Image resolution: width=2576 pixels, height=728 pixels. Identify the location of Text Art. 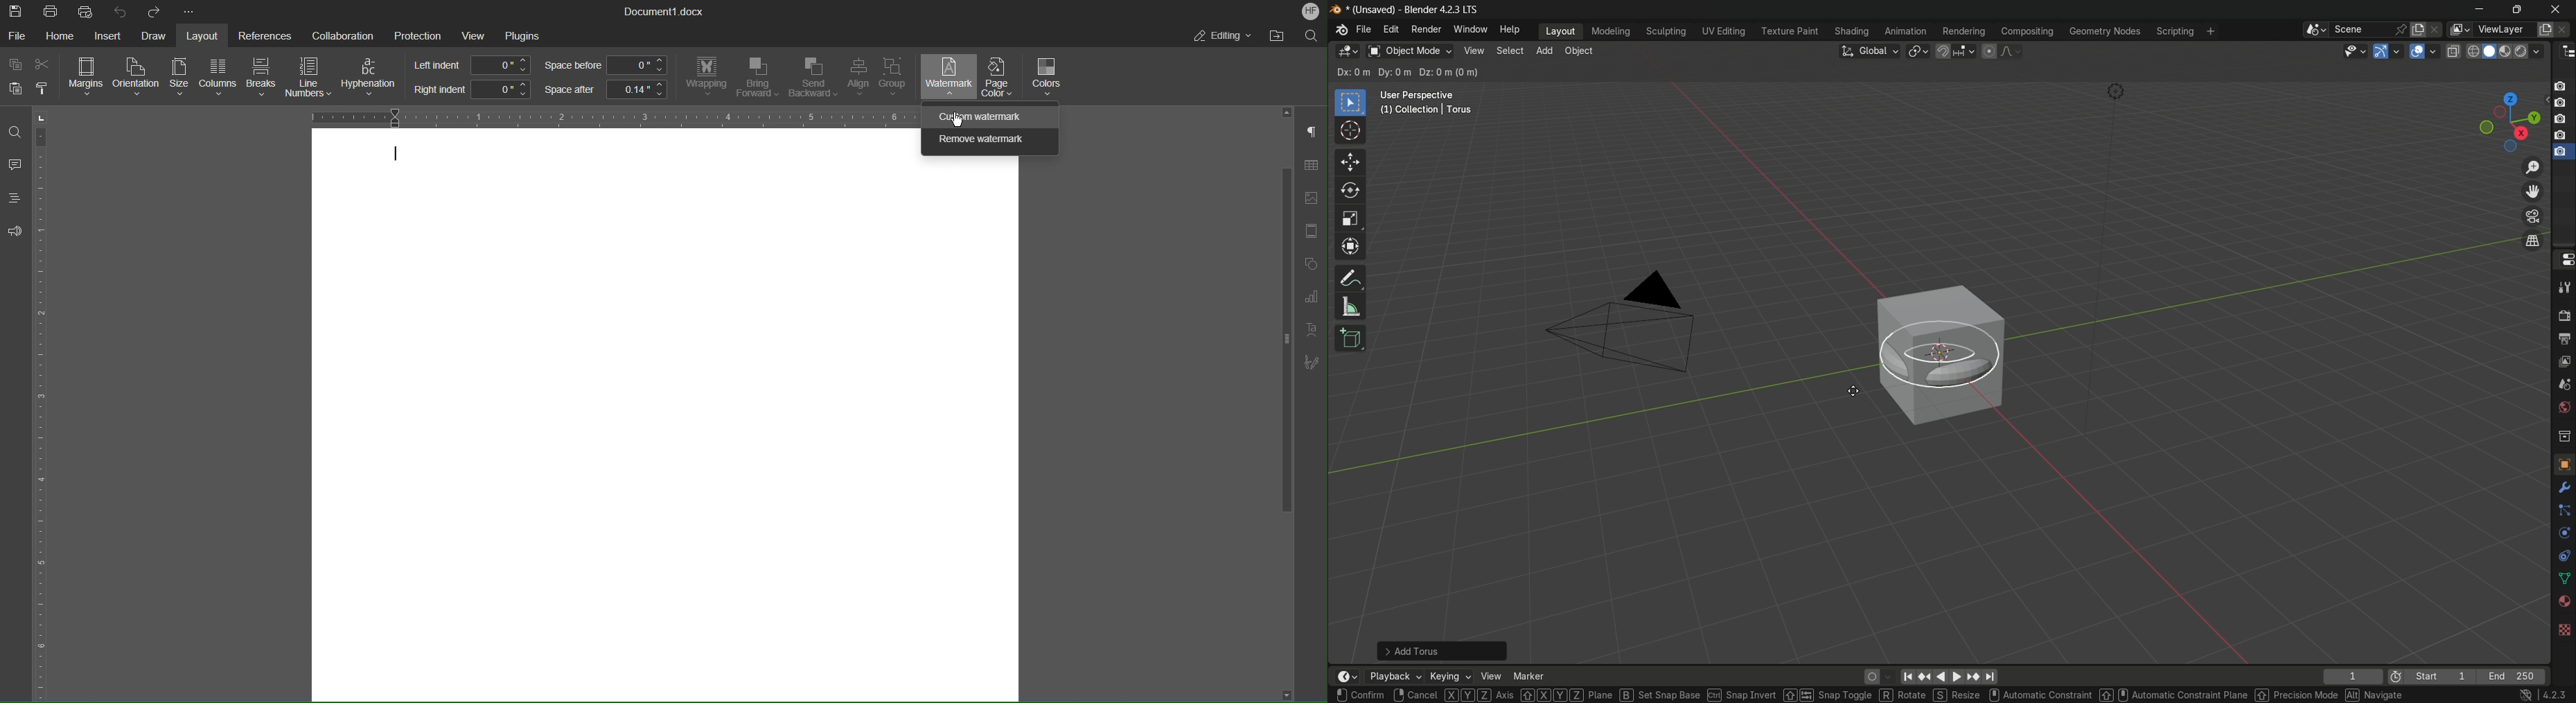
(1309, 331).